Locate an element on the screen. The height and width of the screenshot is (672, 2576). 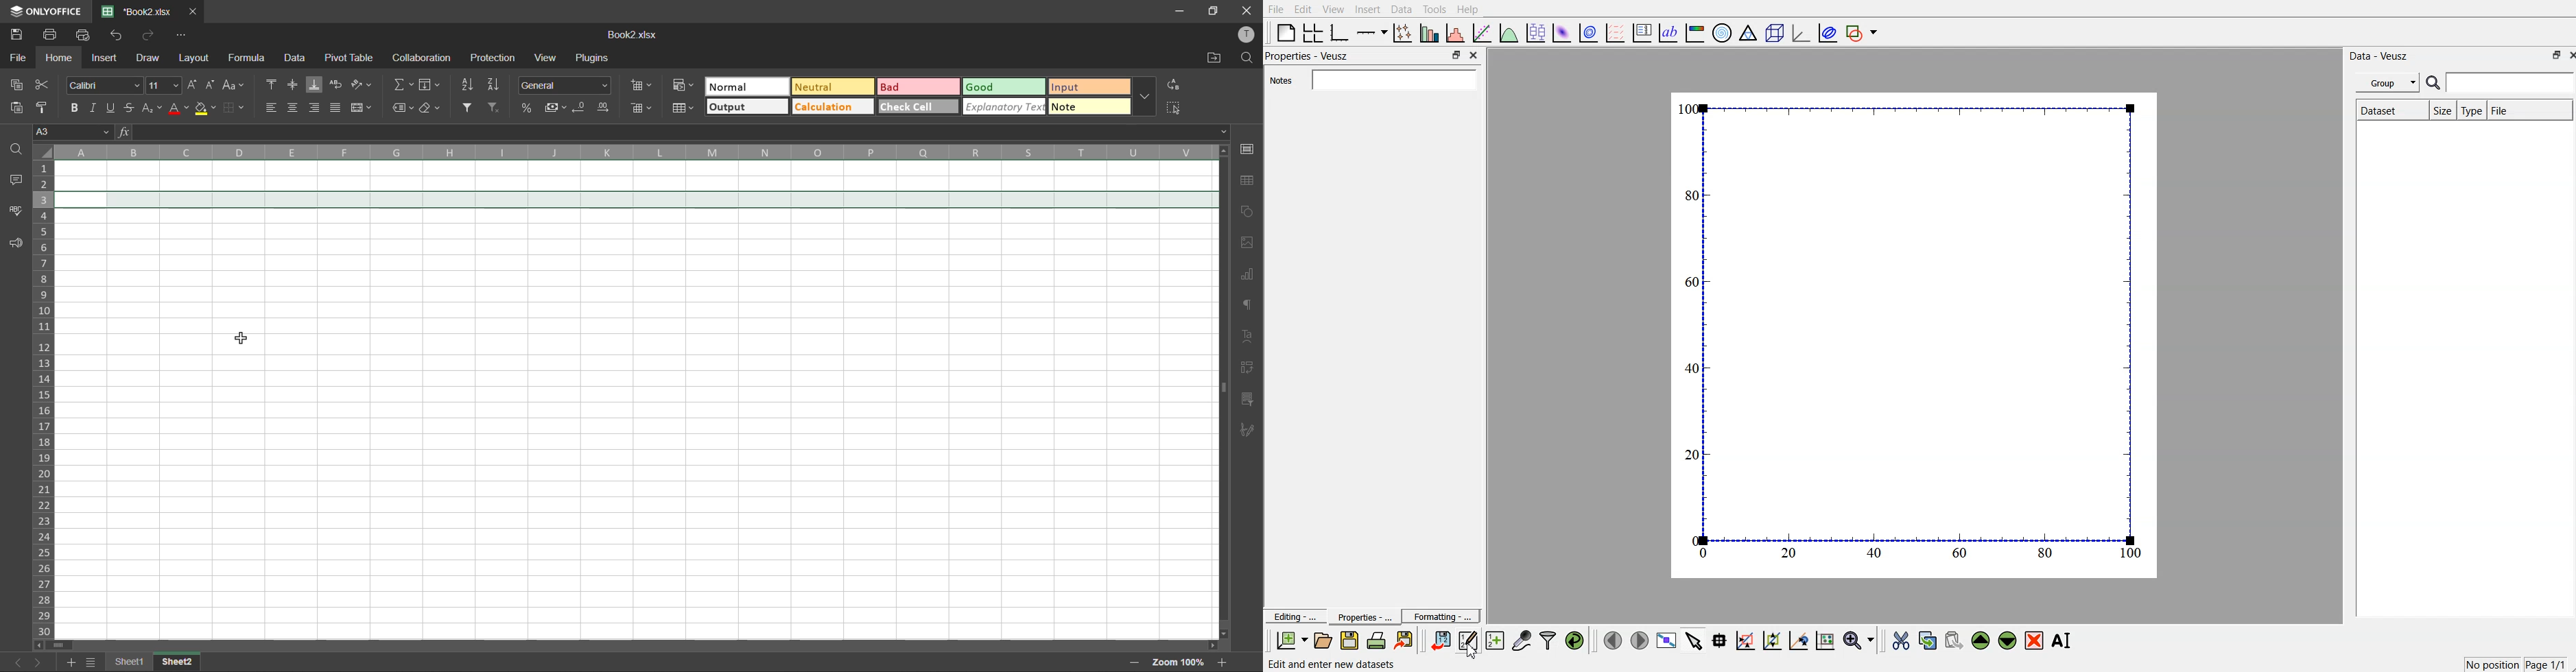
named ranges is located at coordinates (402, 107).